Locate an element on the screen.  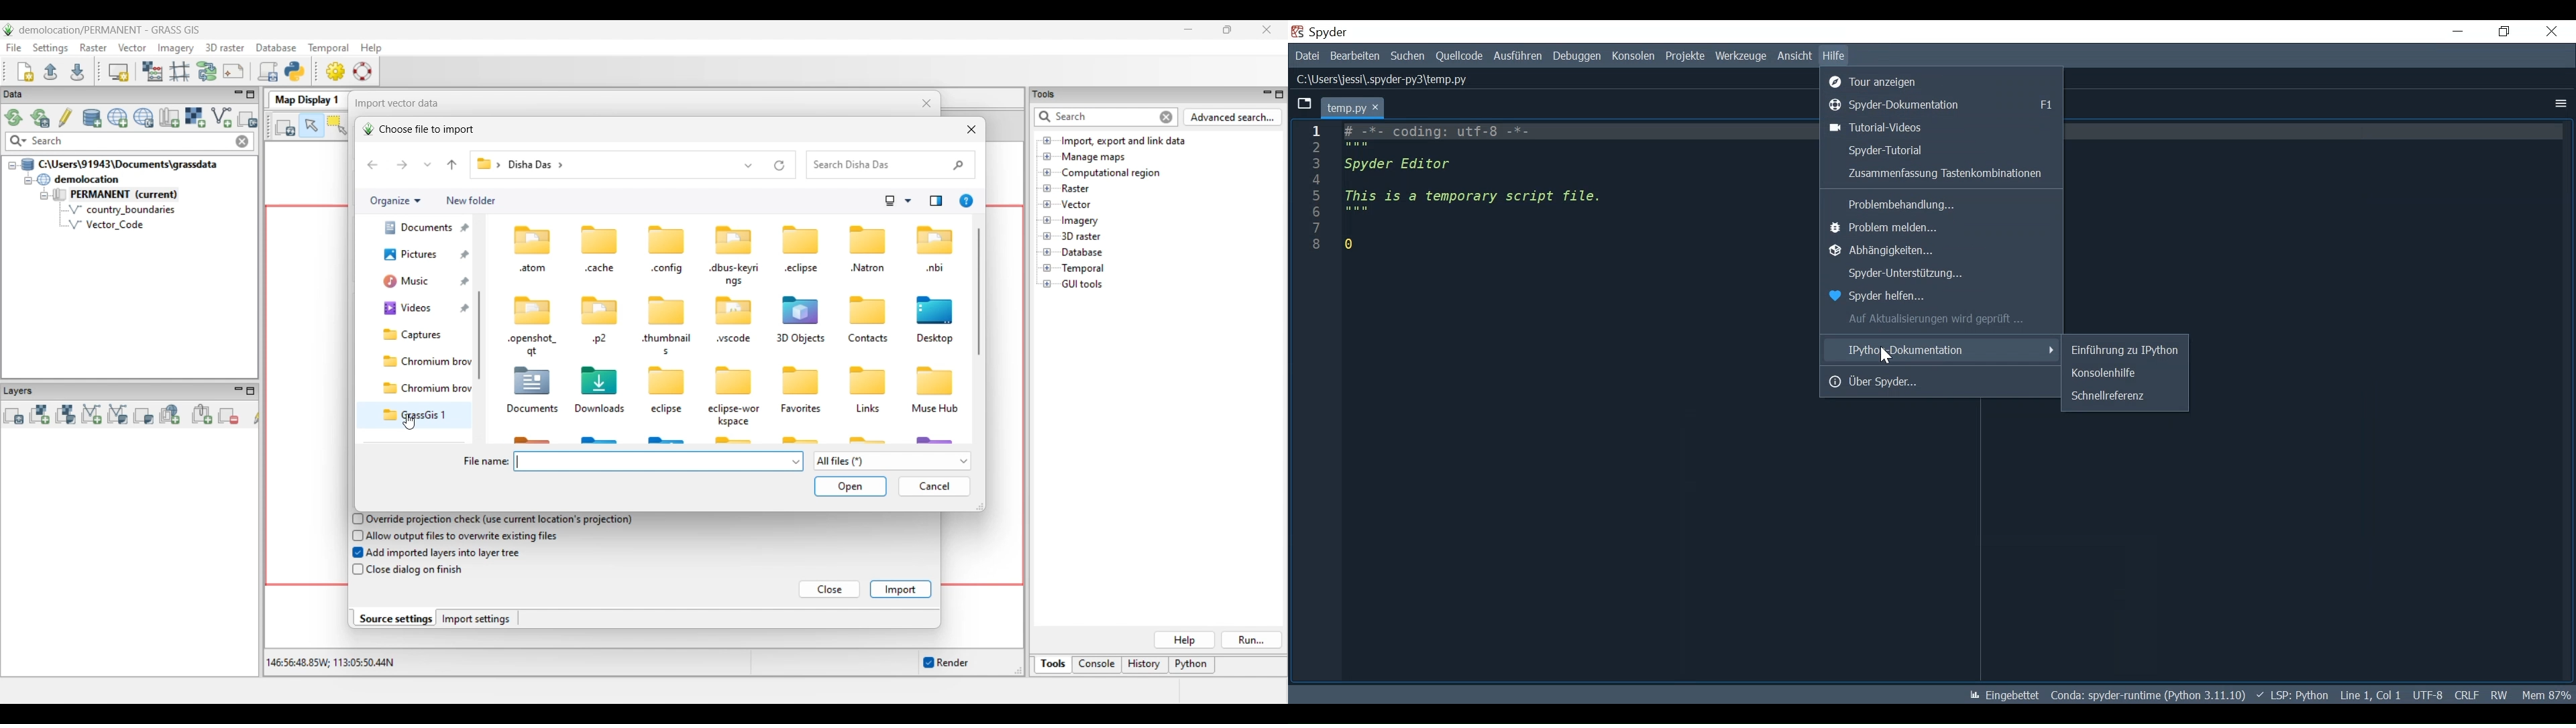
Help Spyder is located at coordinates (1939, 297).